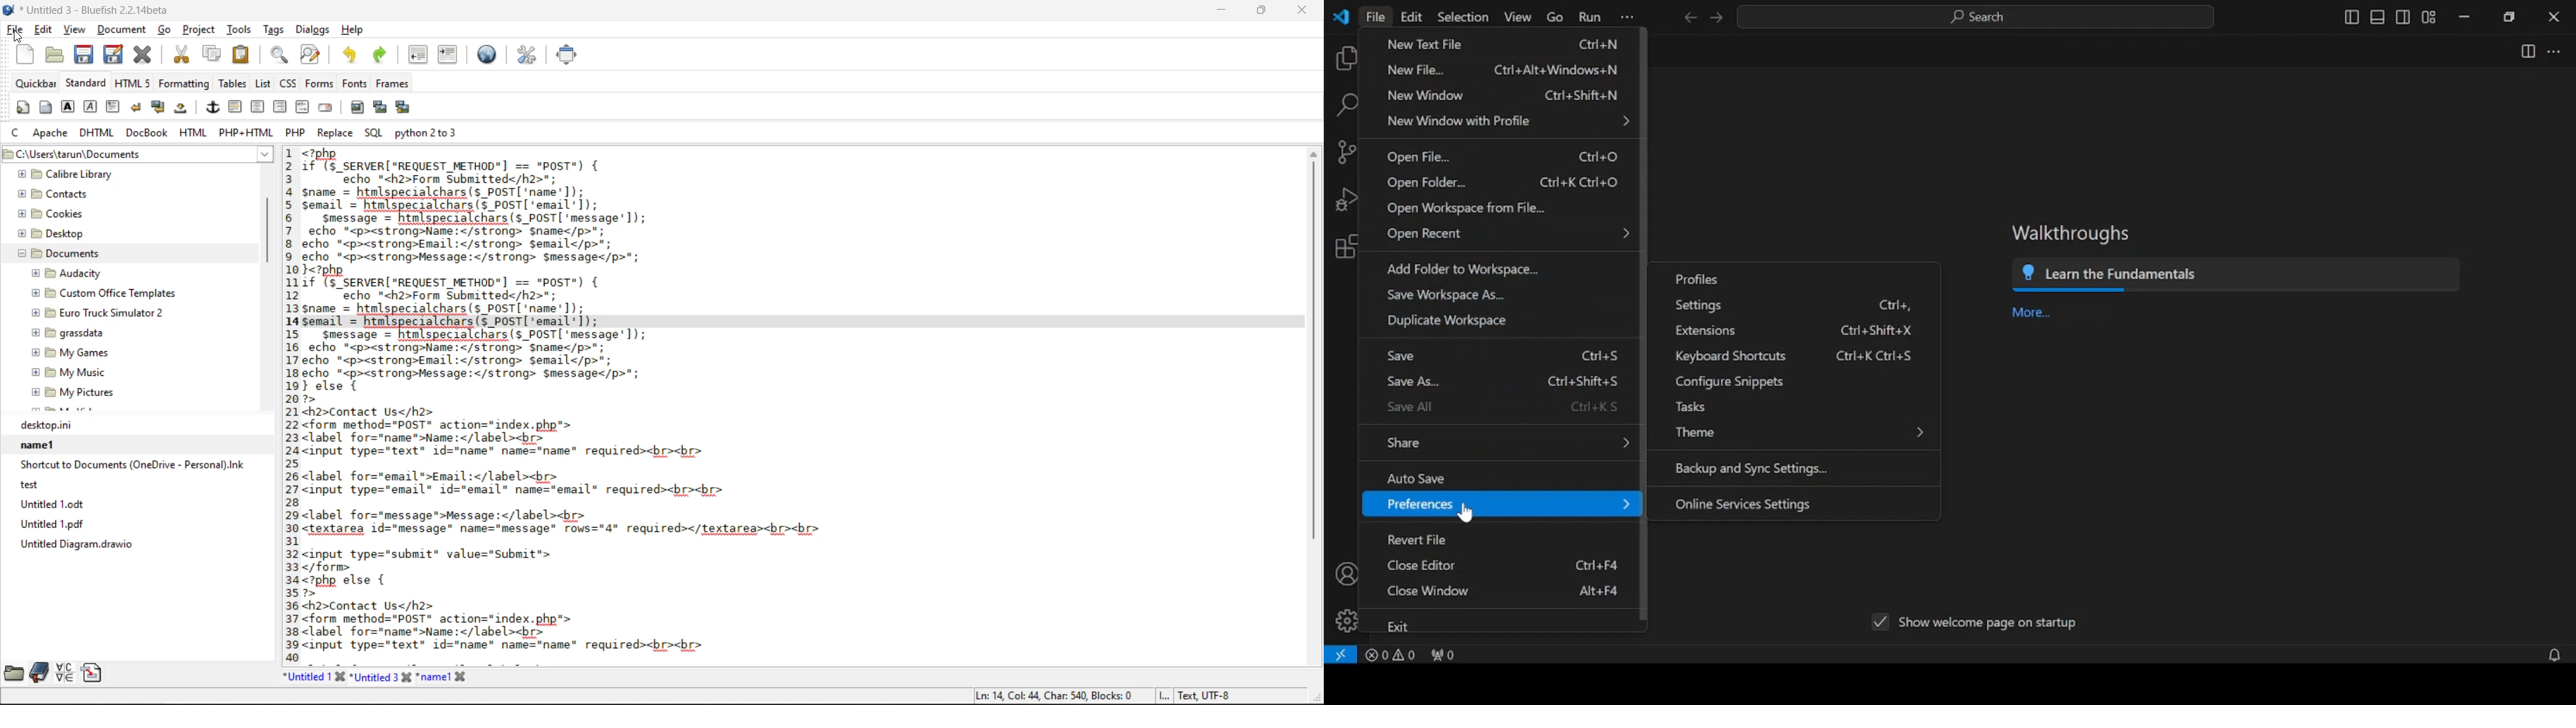 This screenshot has width=2576, height=728. Describe the element at coordinates (1878, 621) in the screenshot. I see `tick` at that location.